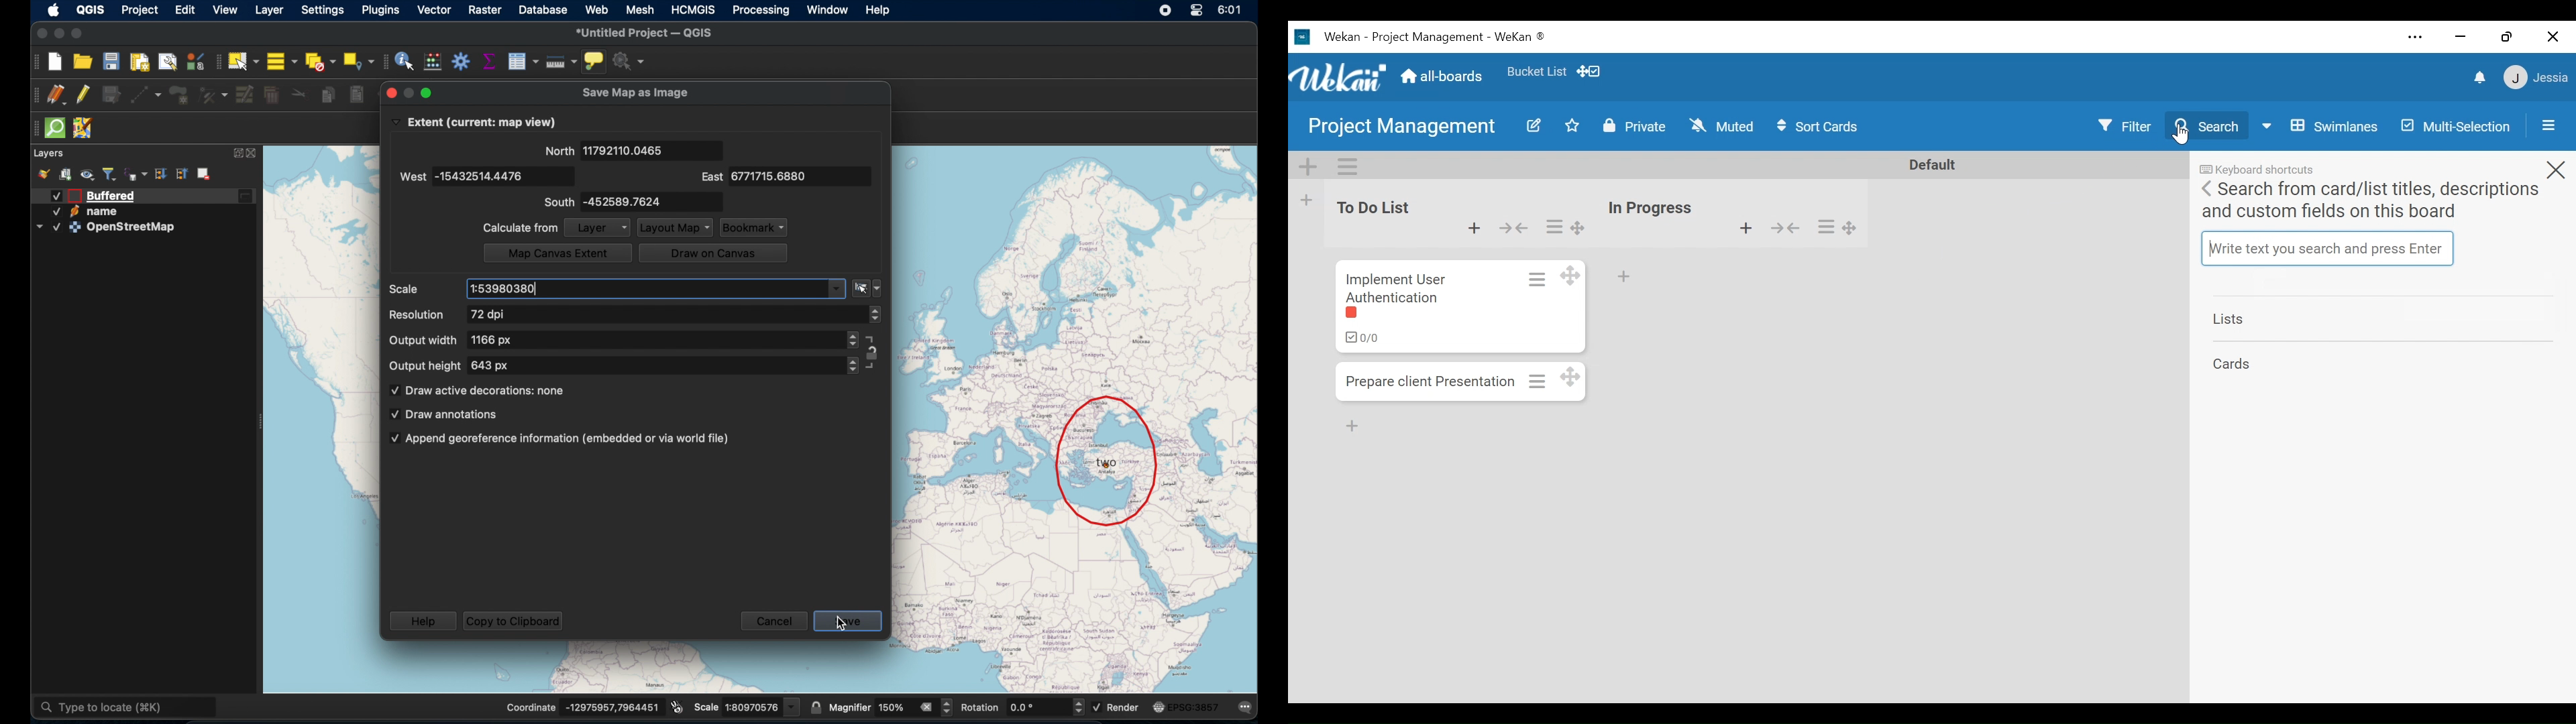  What do you see at coordinates (1431, 385) in the screenshot?
I see `Prepare client presentation` at bounding box center [1431, 385].